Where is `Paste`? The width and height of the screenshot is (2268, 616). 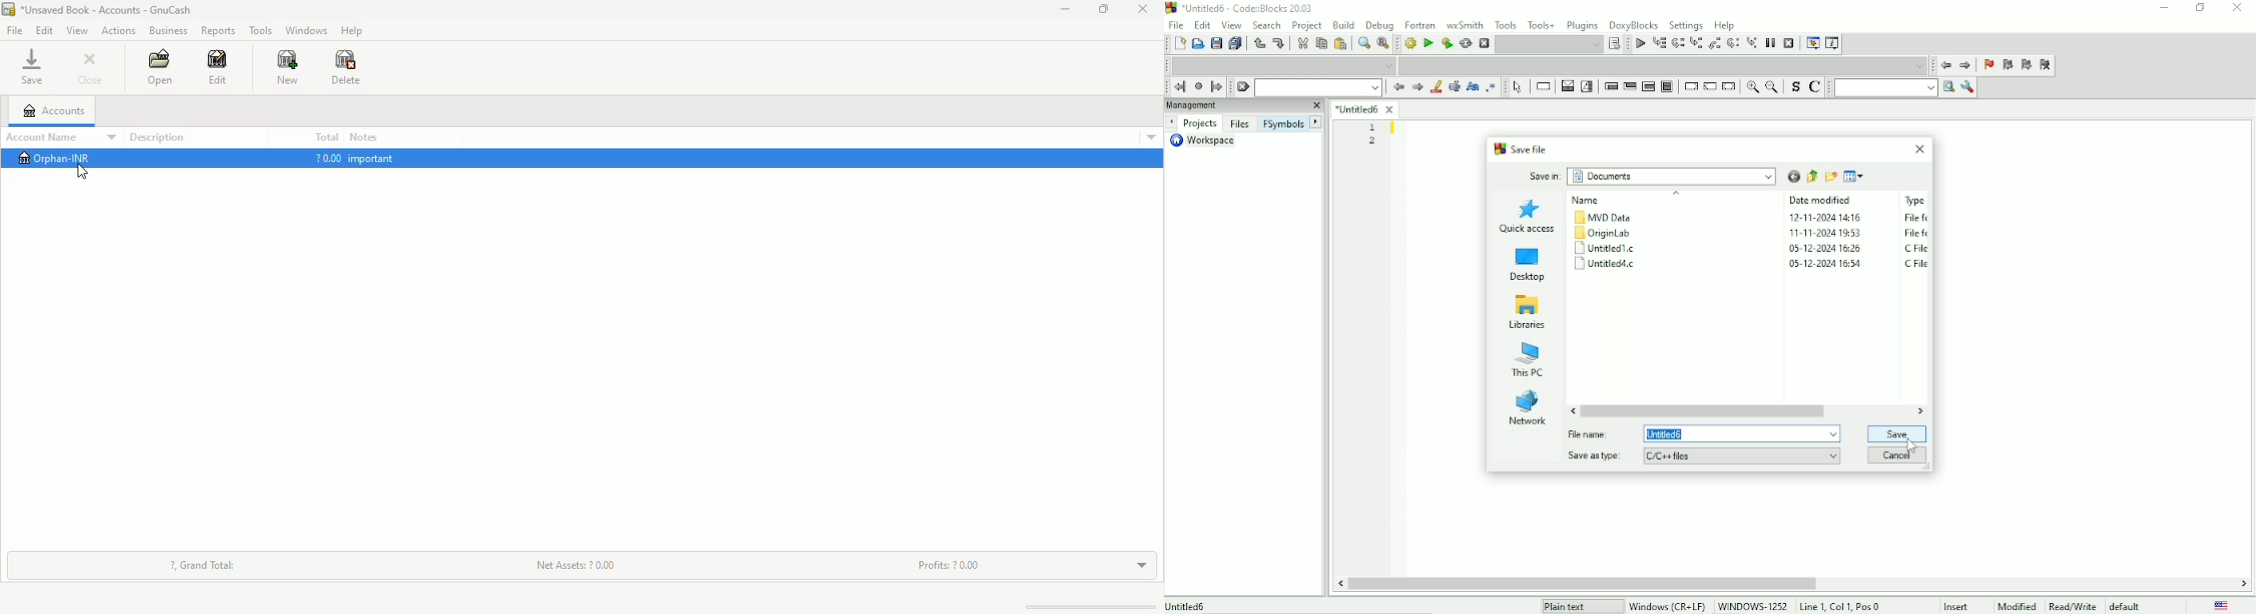
Paste is located at coordinates (1340, 44).